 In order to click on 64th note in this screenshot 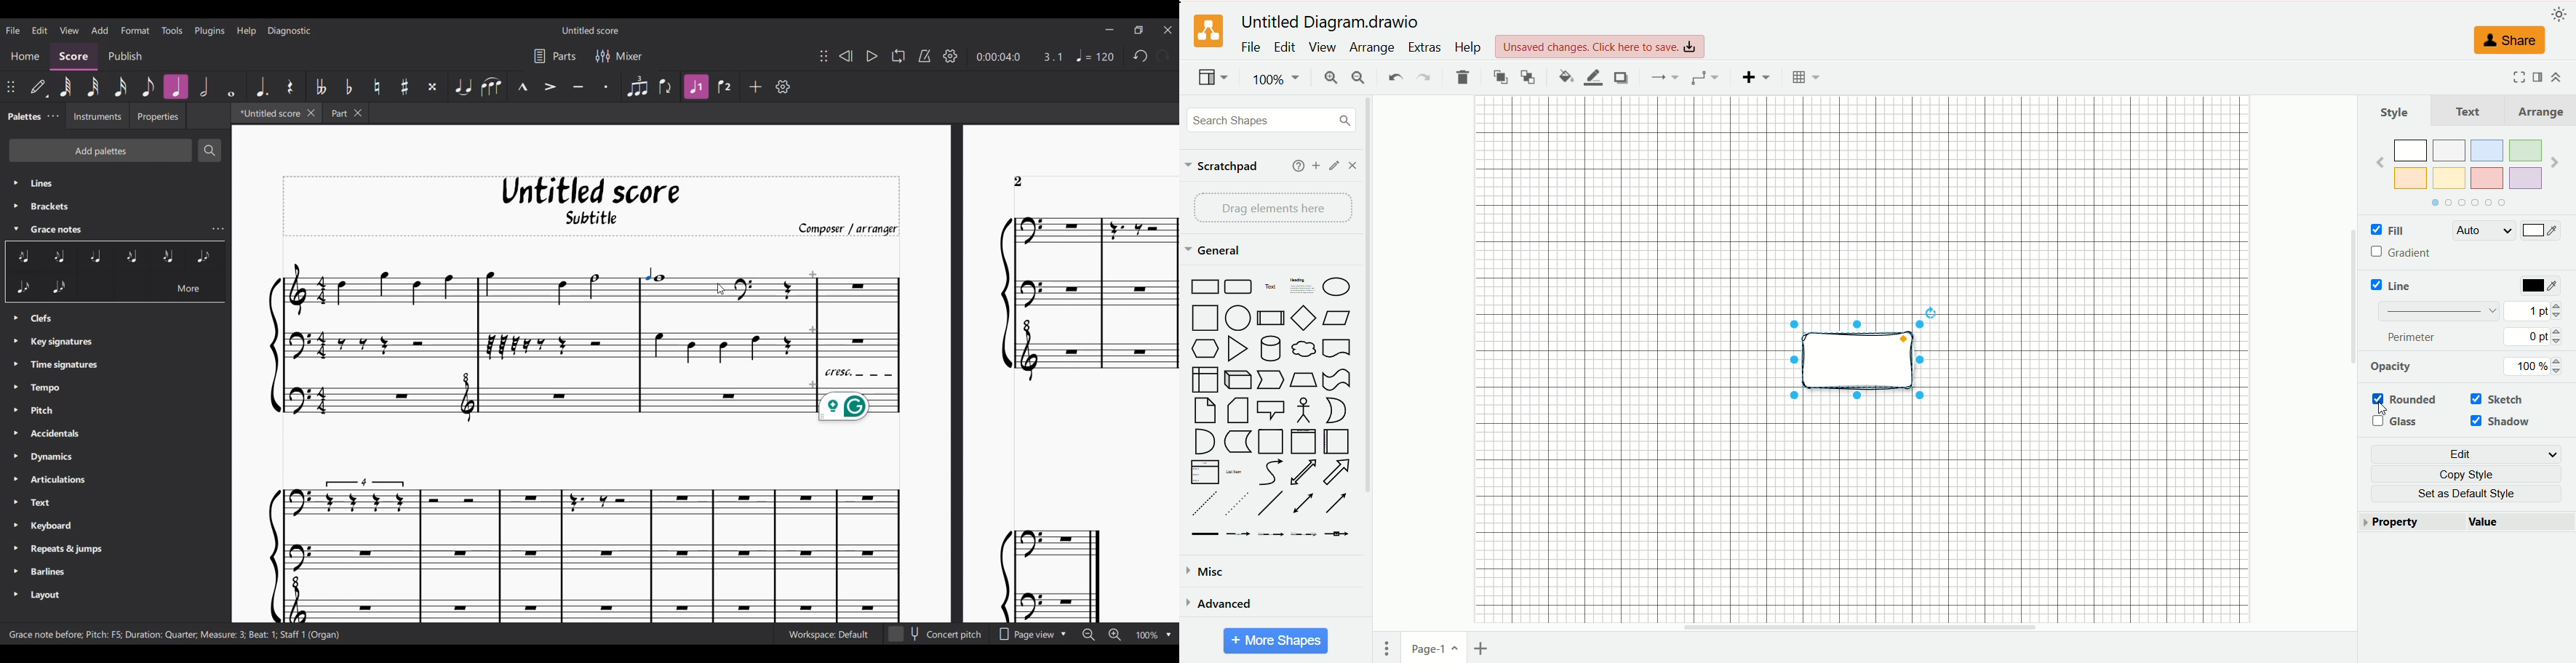, I will do `click(65, 87)`.